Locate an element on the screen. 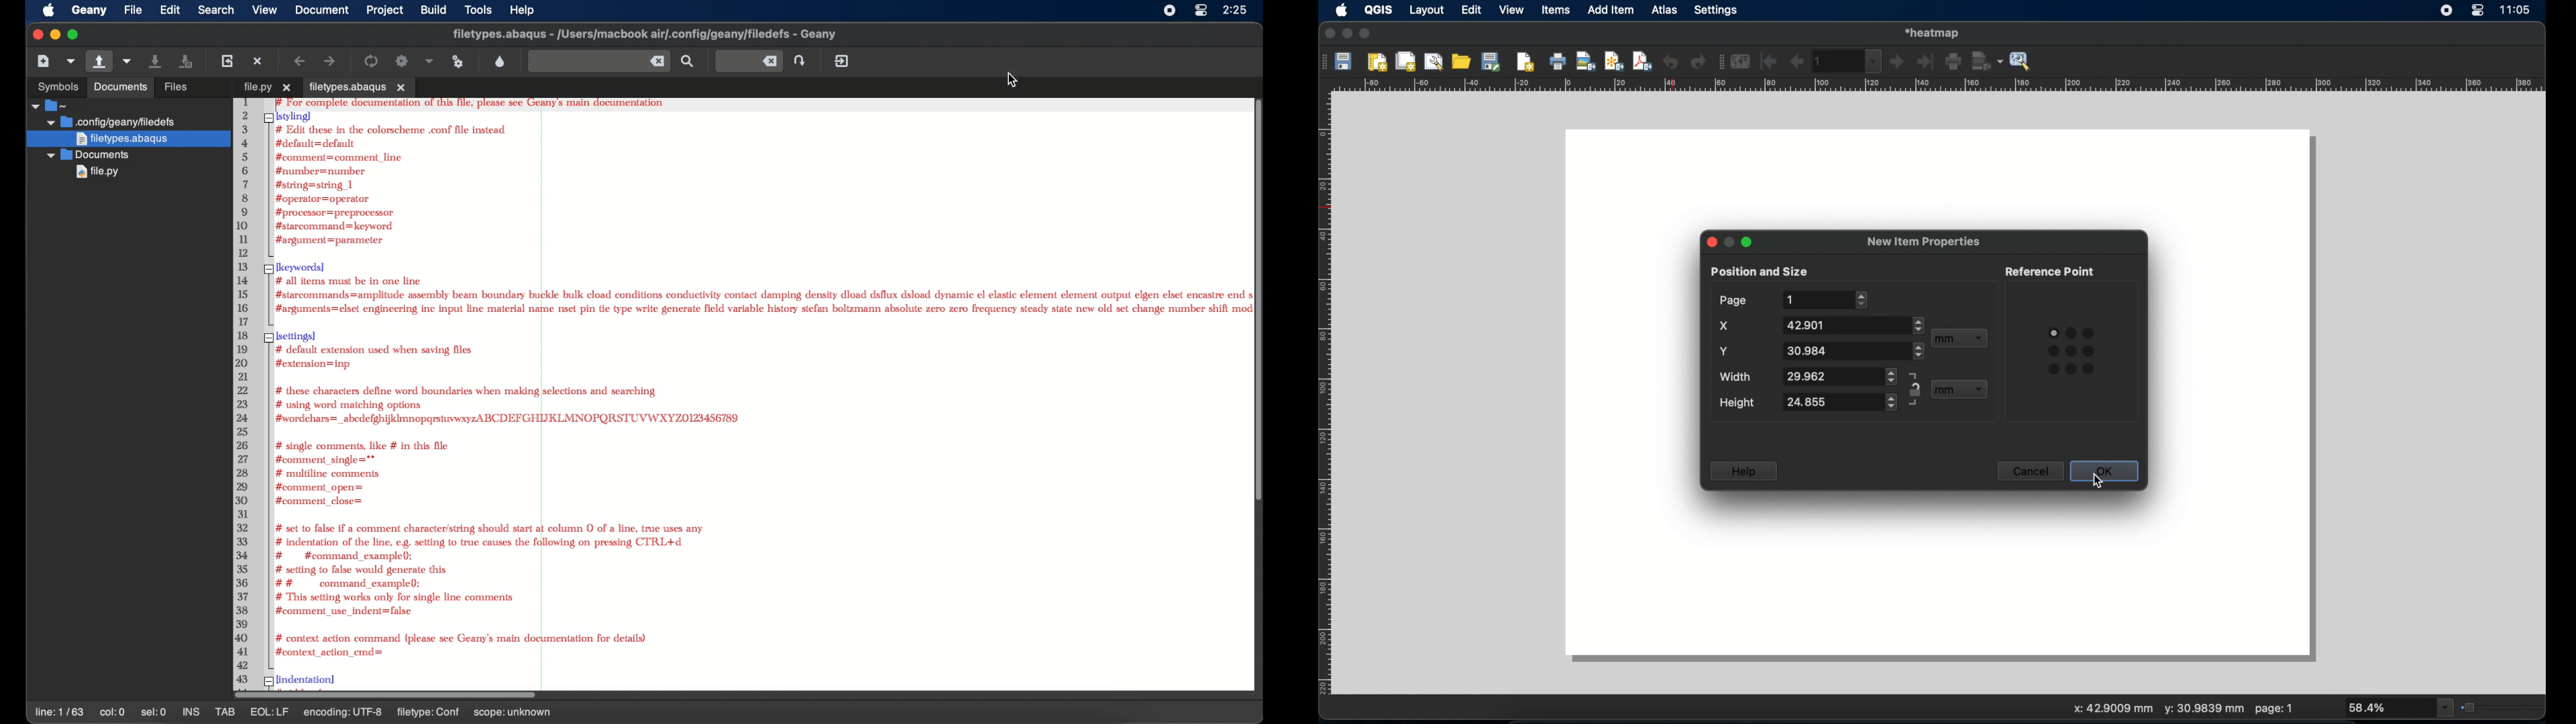 The height and width of the screenshot is (728, 2576). y: mm is located at coordinates (2202, 710).